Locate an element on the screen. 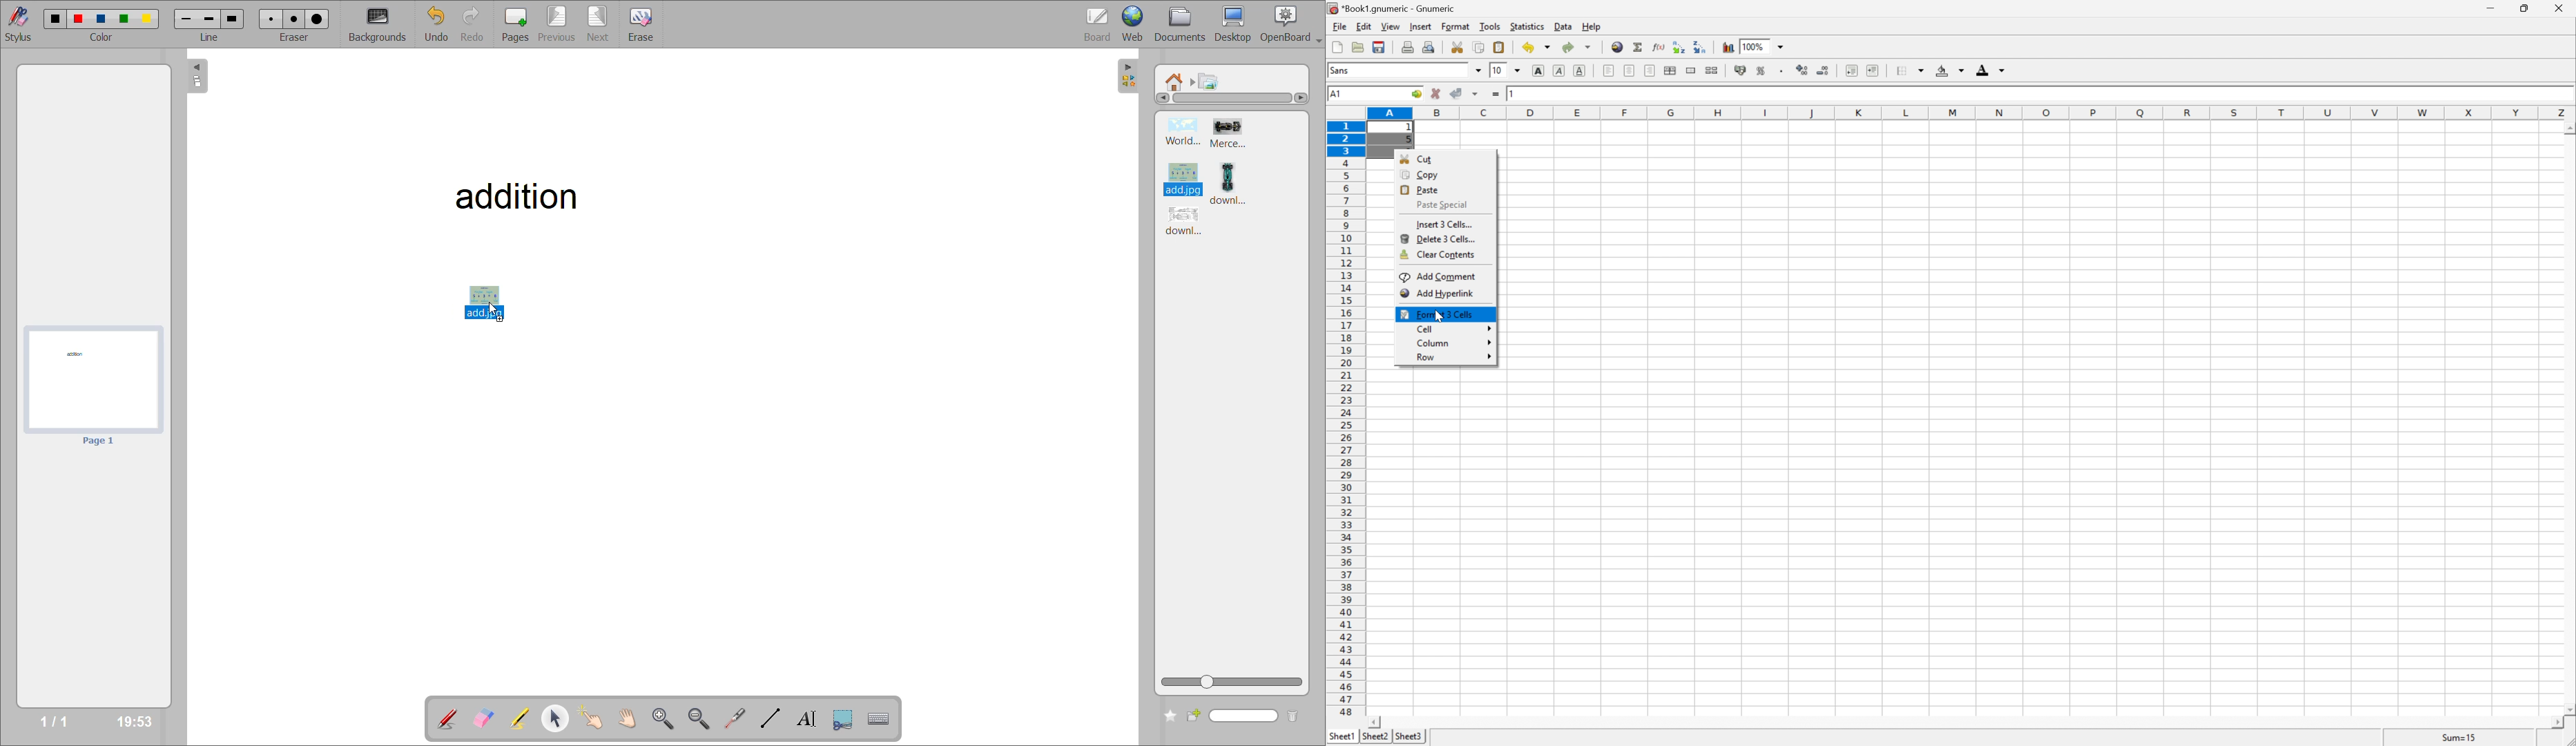 The width and height of the screenshot is (2576, 756). open a file is located at coordinates (1356, 45).